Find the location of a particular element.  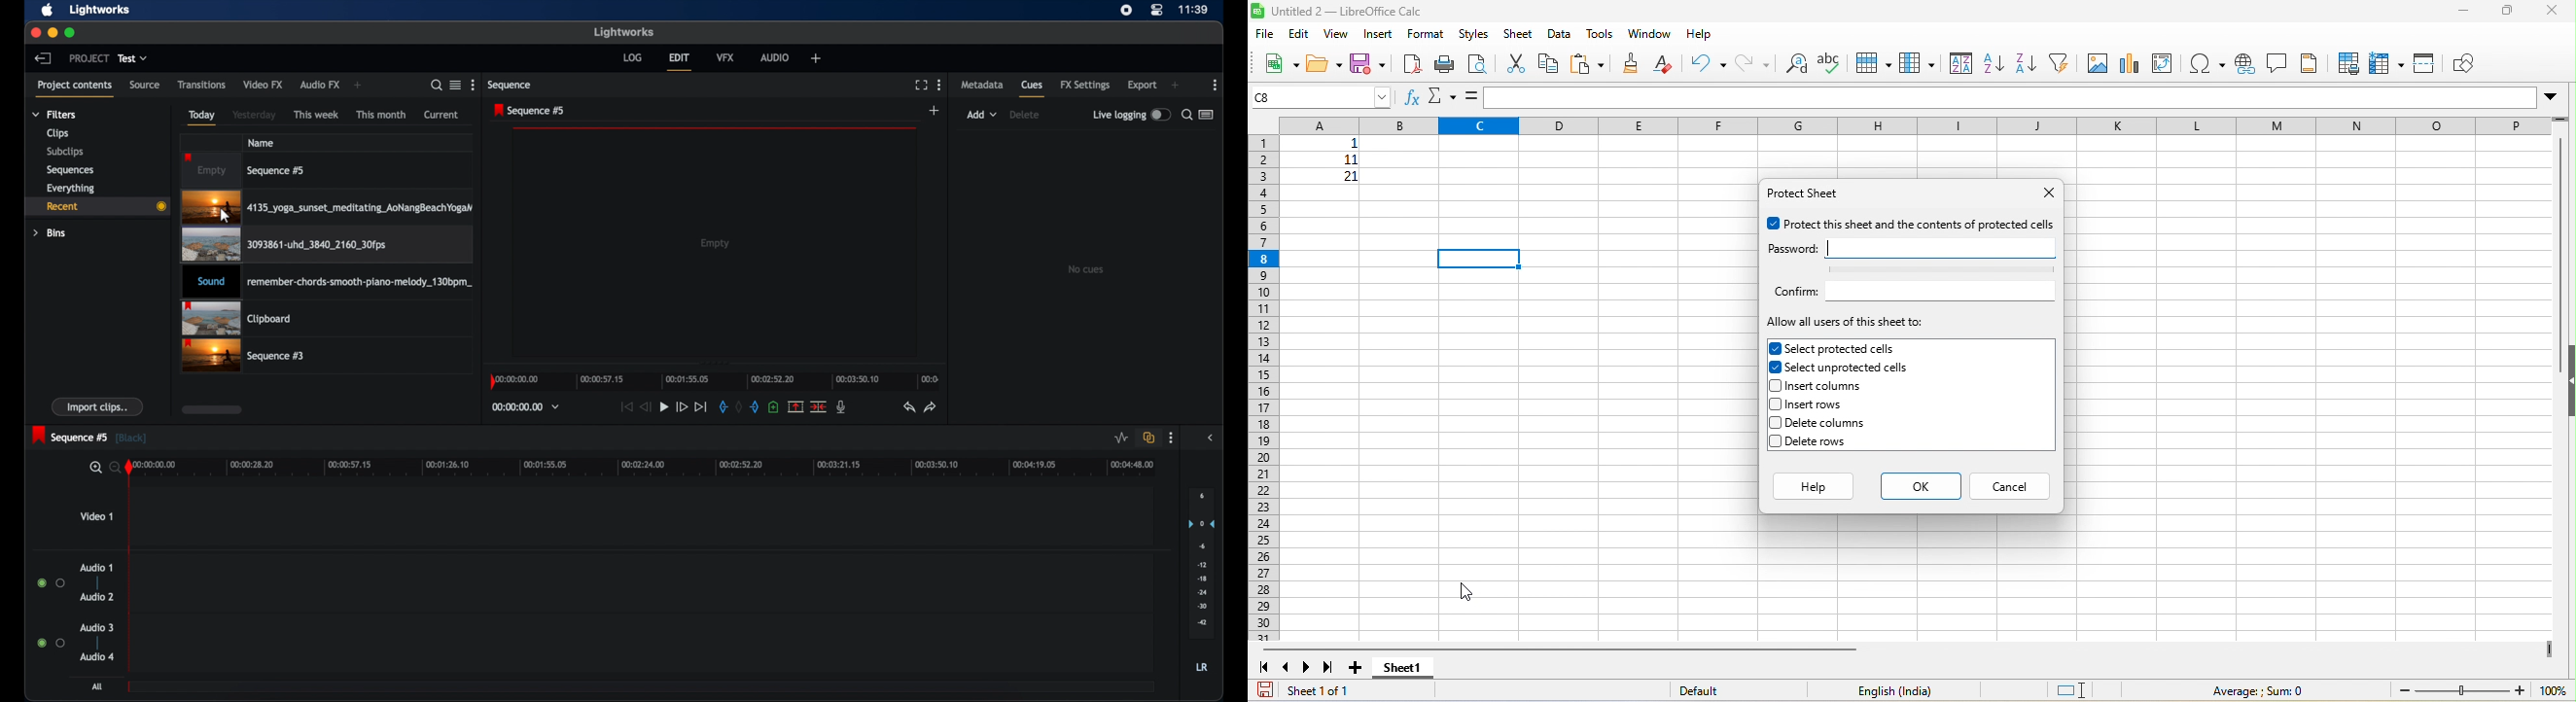

name is located at coordinates (262, 142).